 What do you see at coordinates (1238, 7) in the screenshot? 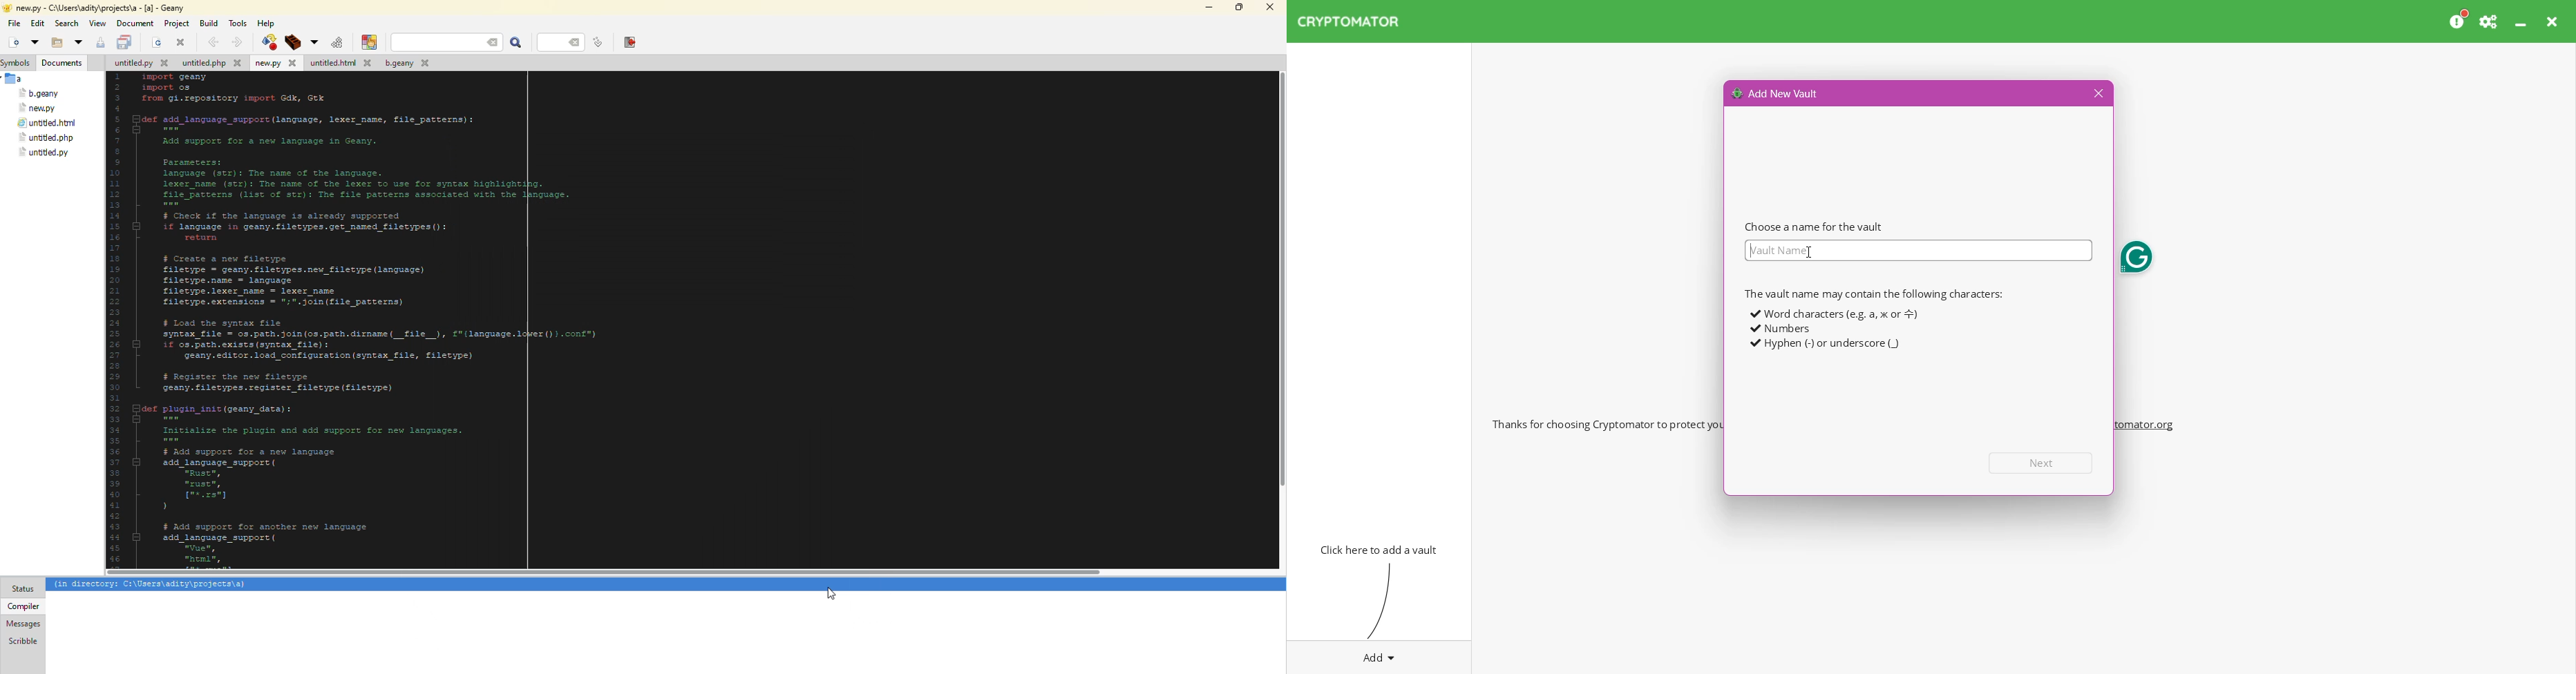
I see `maximize` at bounding box center [1238, 7].